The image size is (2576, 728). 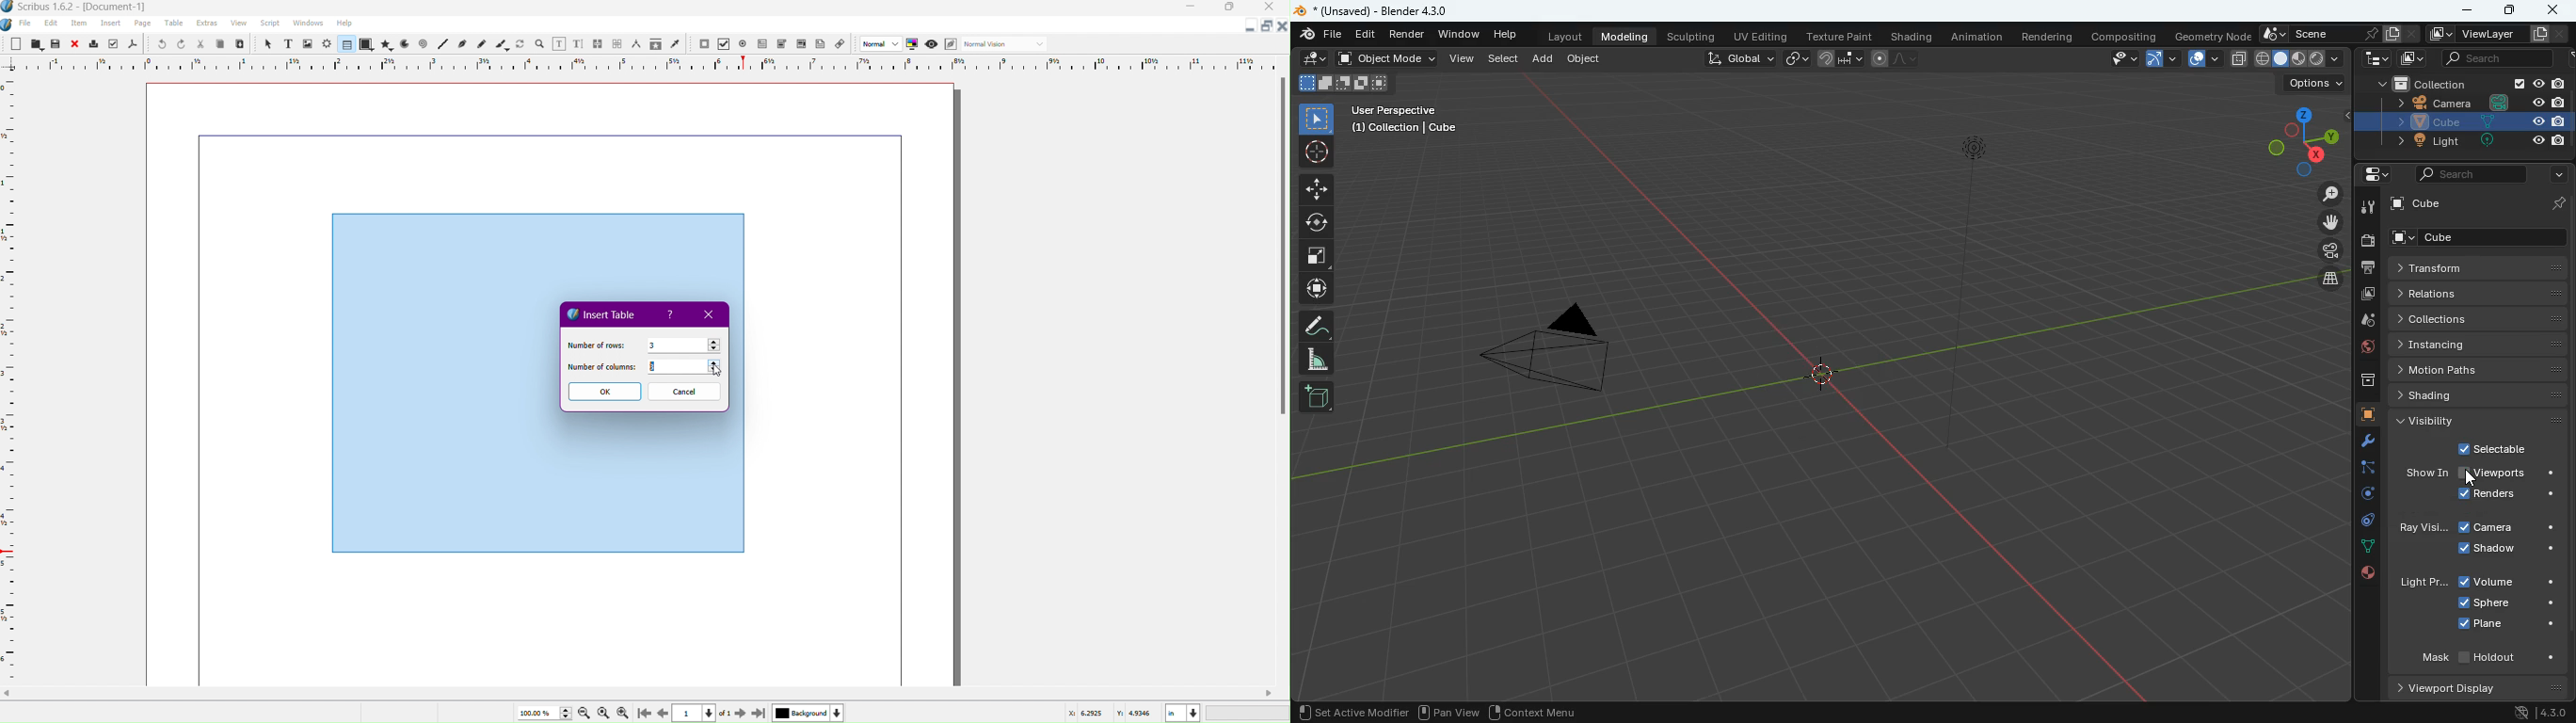 I want to click on Edit Text with Story Editor, so click(x=579, y=43).